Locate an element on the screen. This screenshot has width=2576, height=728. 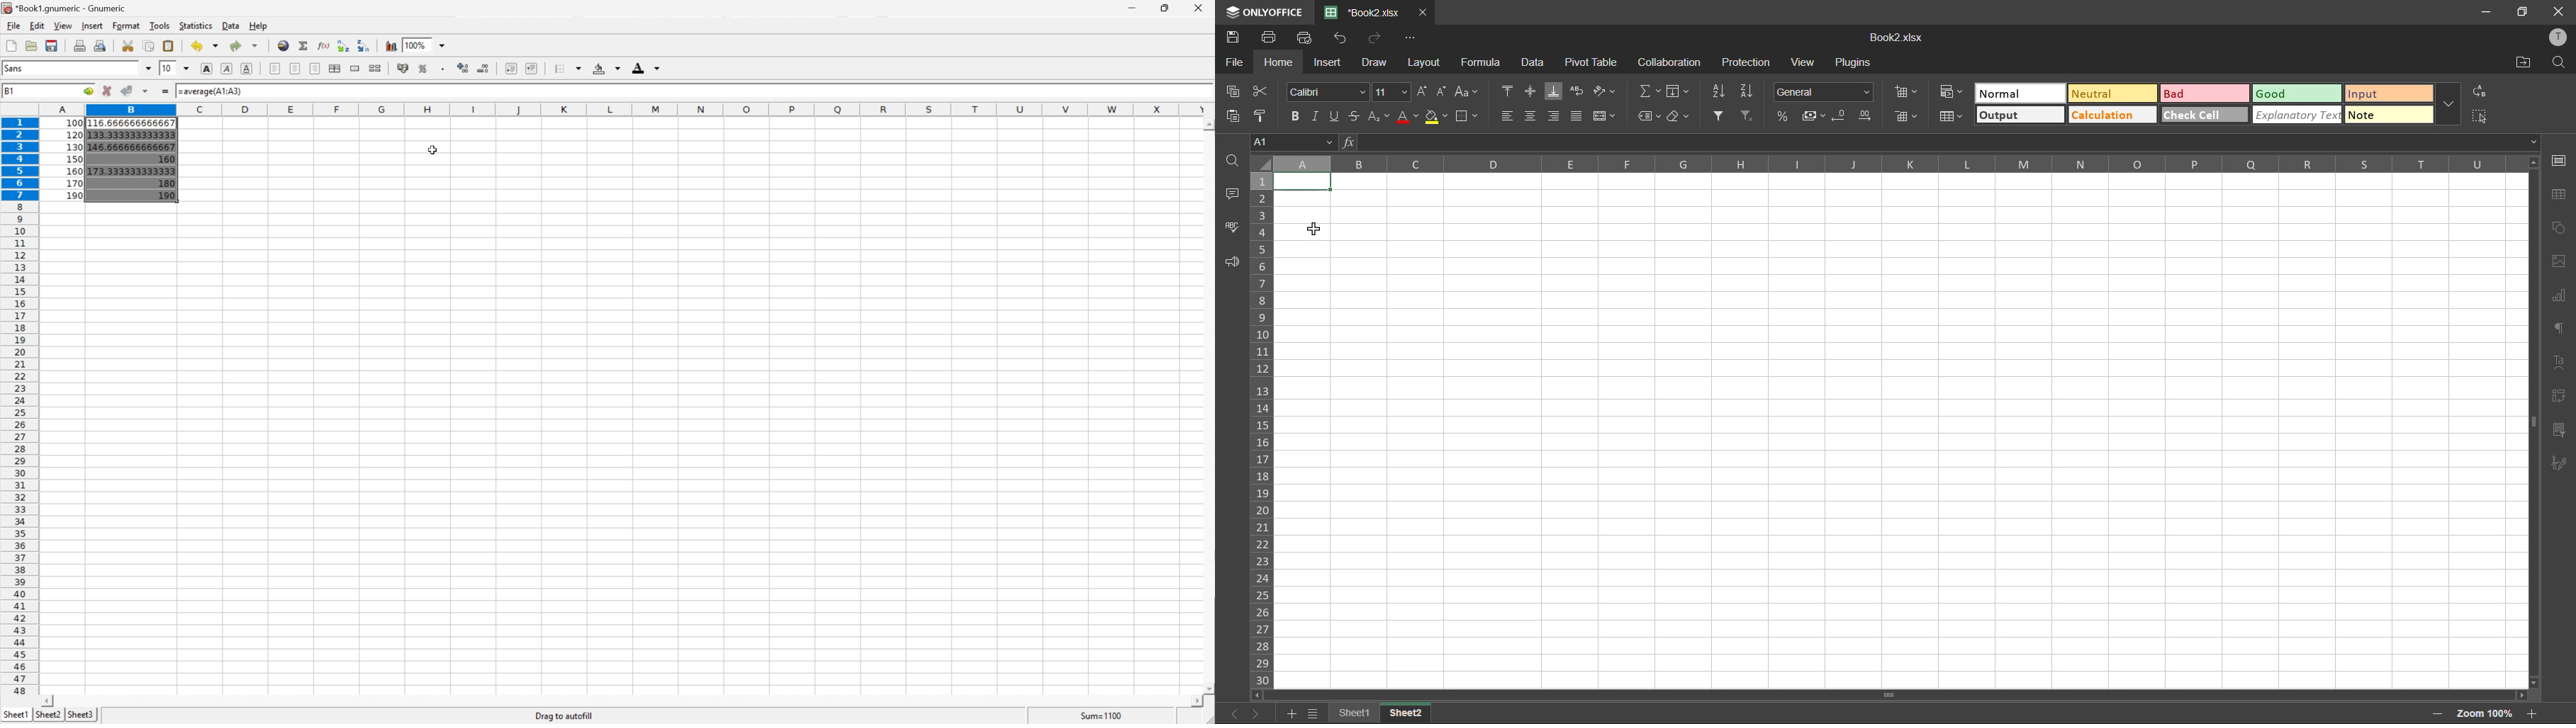
Format the selection as accounting is located at coordinates (405, 68).